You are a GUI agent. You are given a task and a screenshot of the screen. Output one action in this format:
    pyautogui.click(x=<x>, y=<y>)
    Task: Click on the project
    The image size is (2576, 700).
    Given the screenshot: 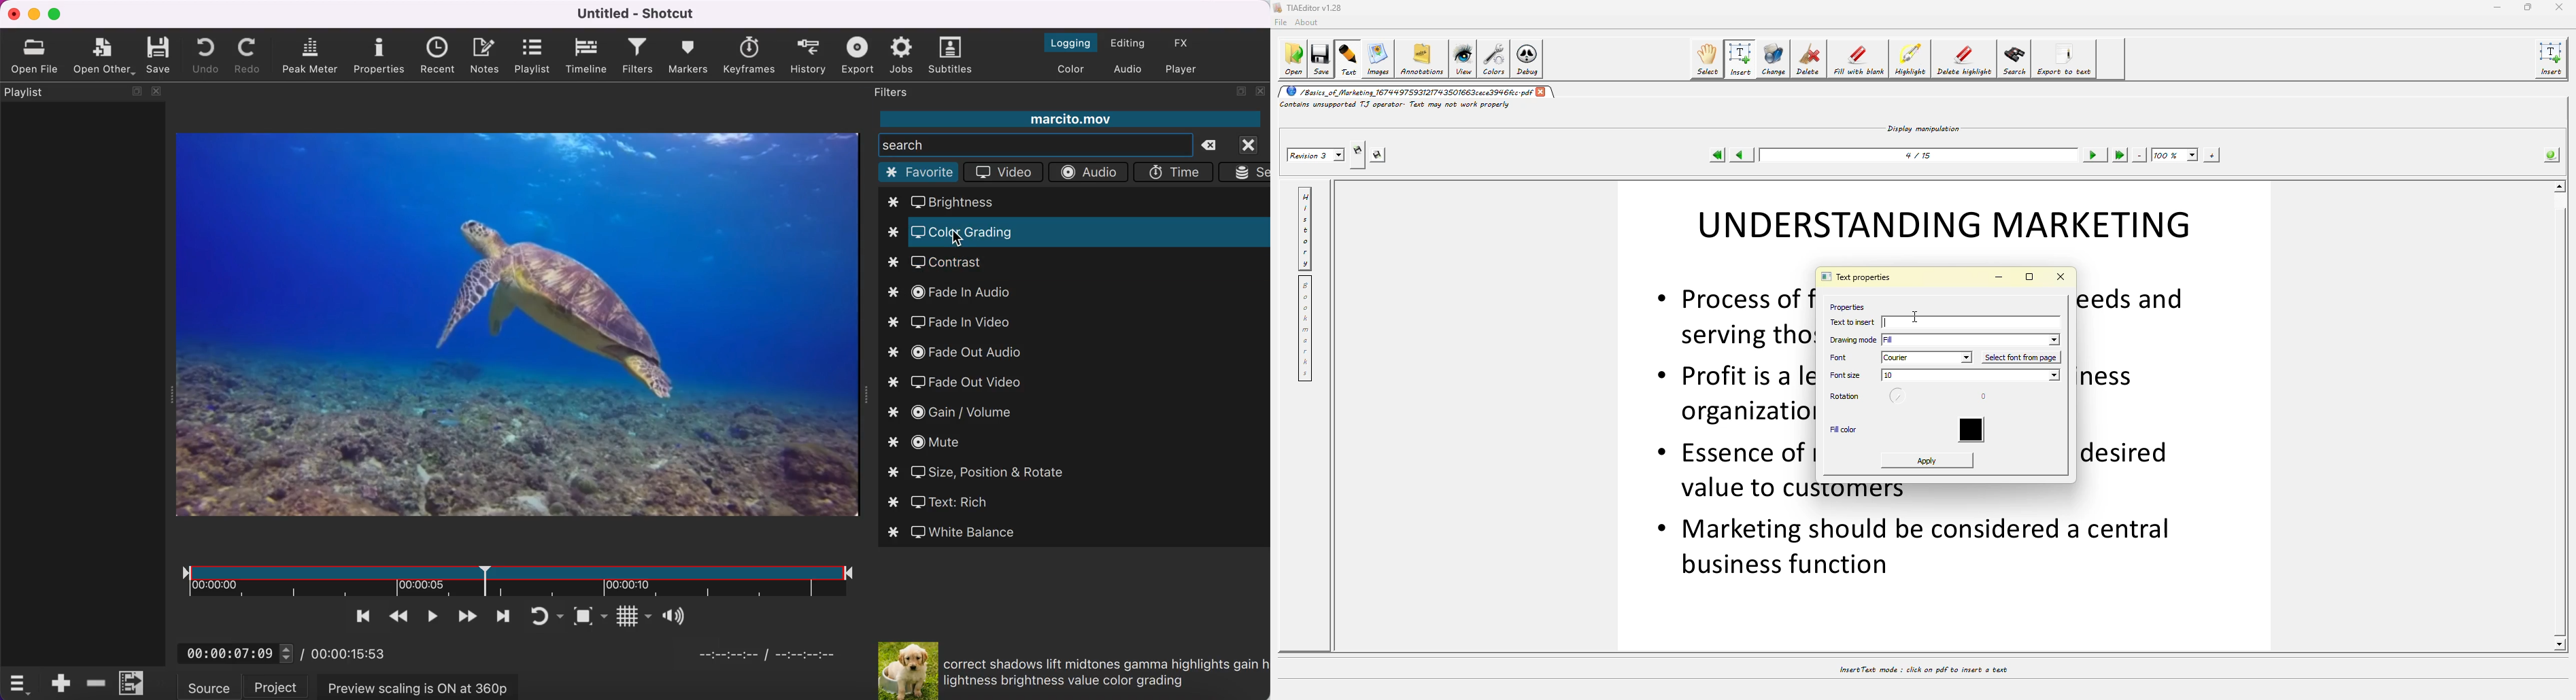 What is the action you would take?
    pyautogui.click(x=274, y=687)
    